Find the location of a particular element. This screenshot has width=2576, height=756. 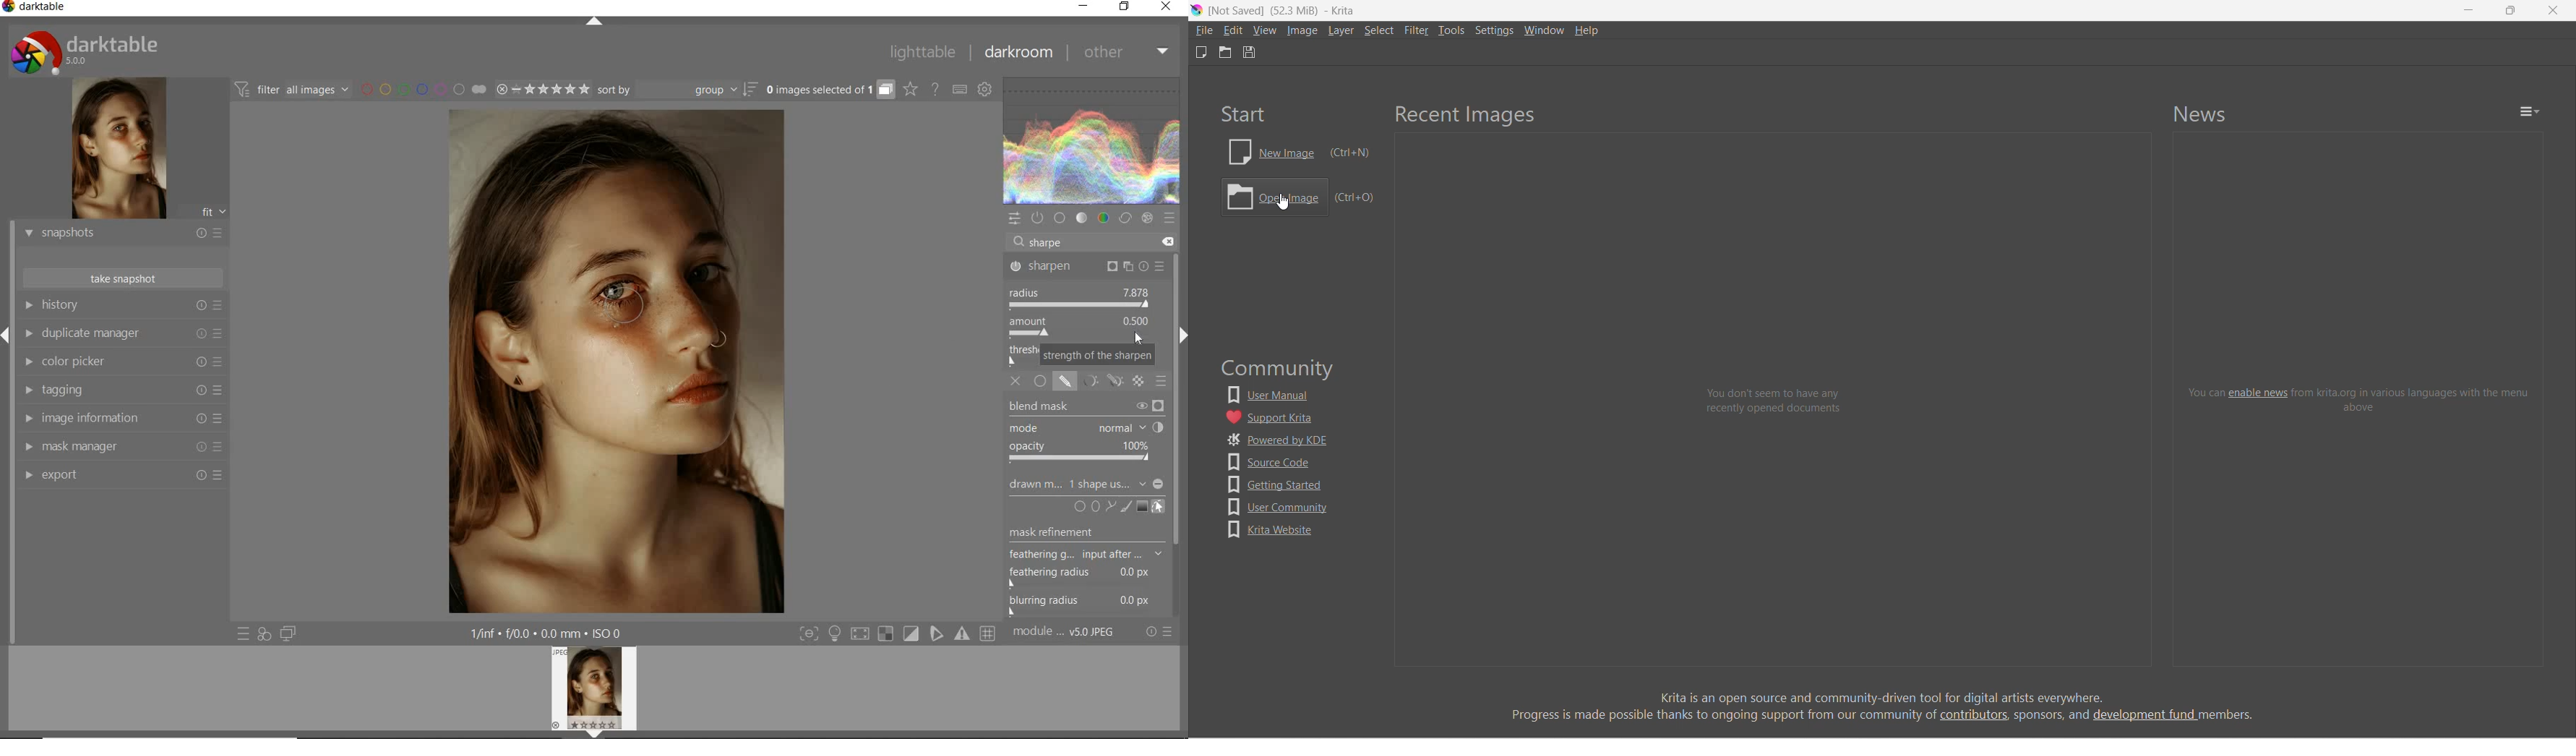

ADD GRADIENT is located at coordinates (1143, 507).